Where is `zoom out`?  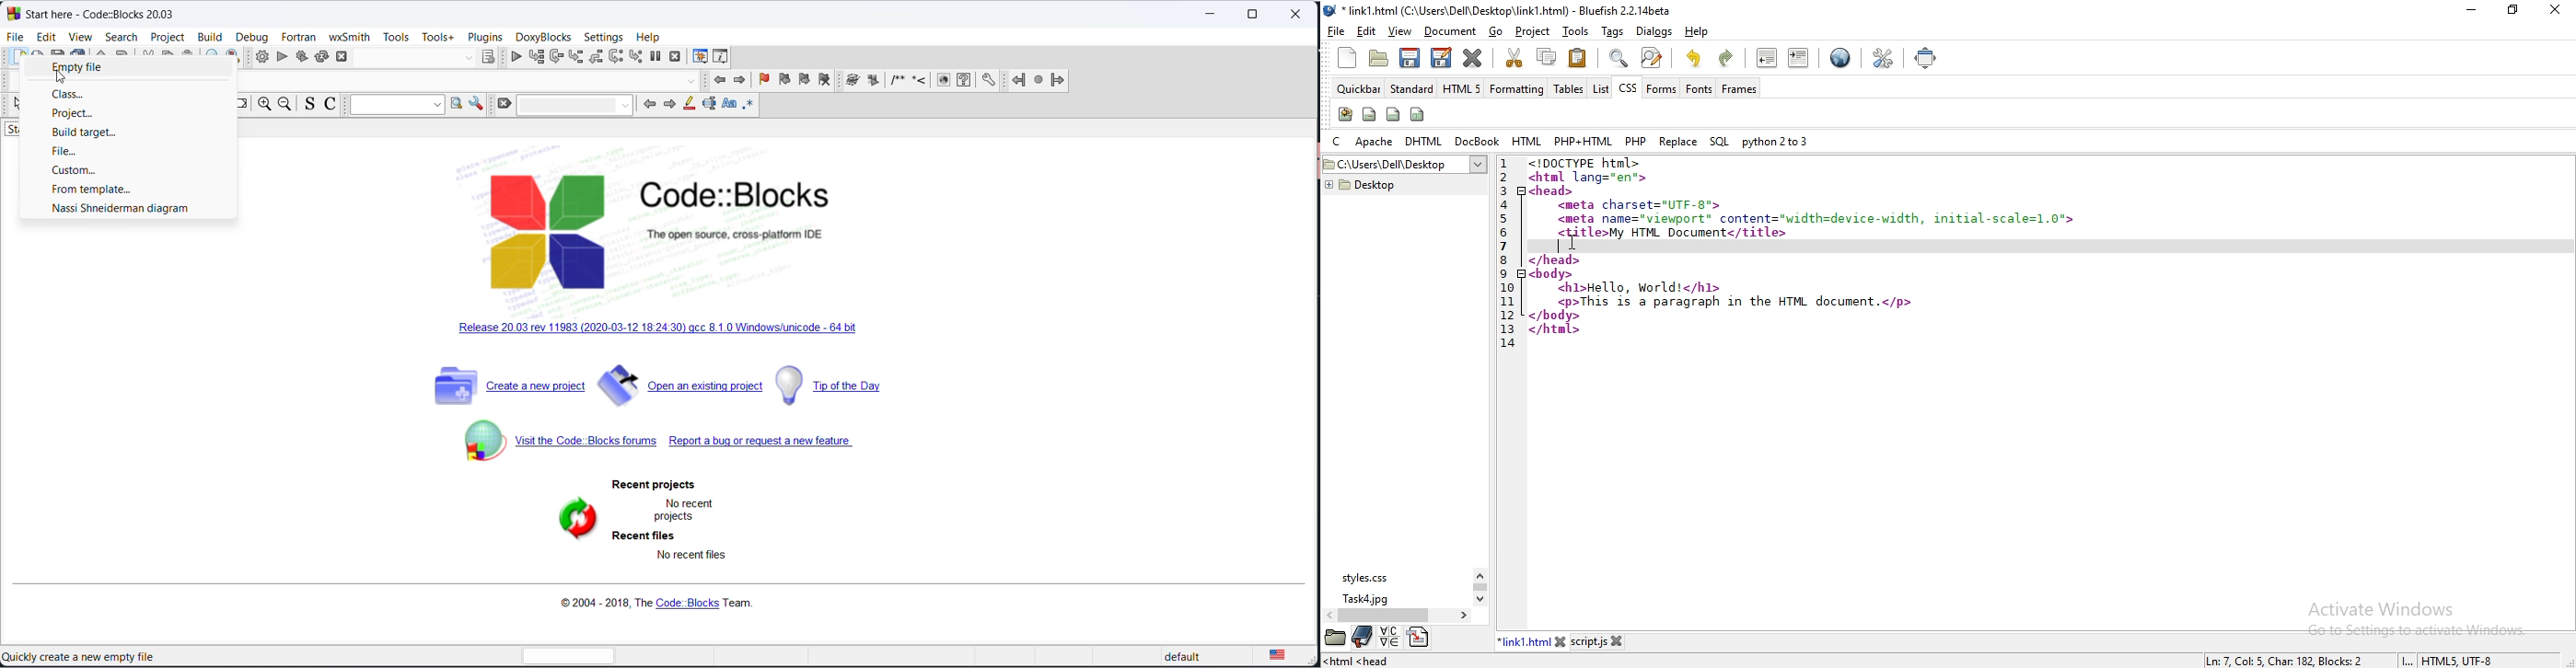 zoom out is located at coordinates (284, 105).